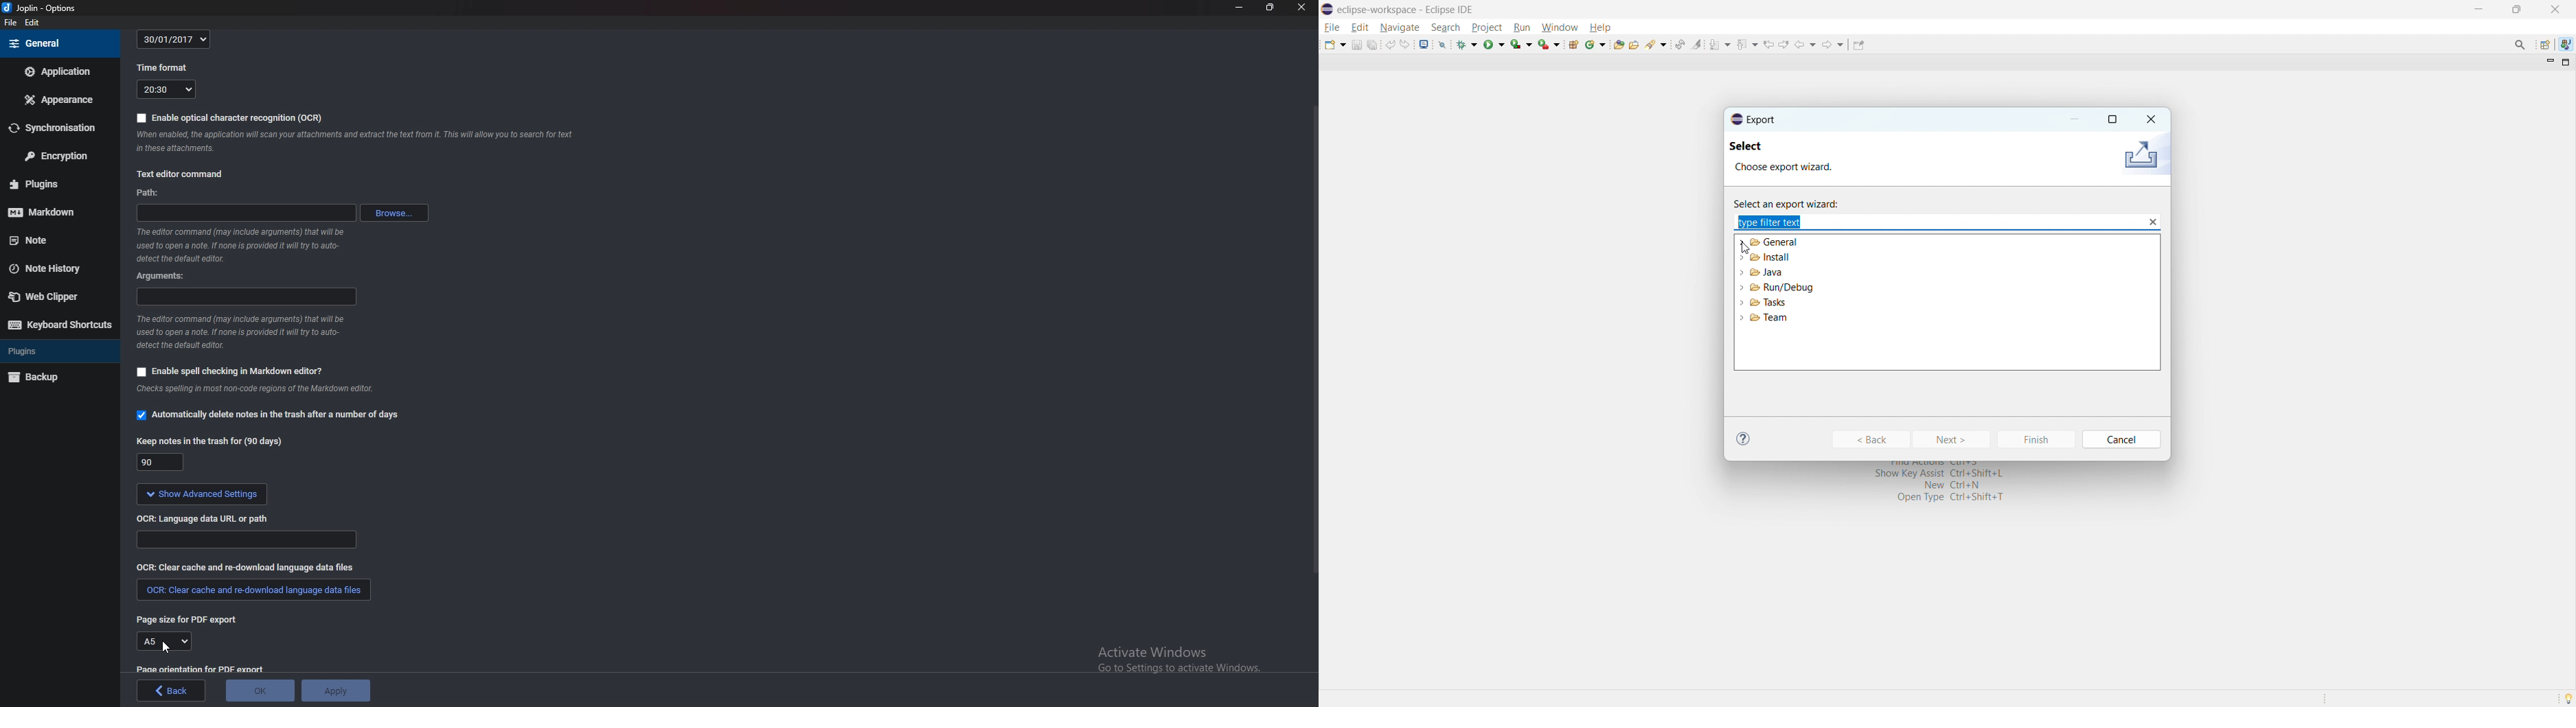  I want to click on Back up, so click(50, 378).